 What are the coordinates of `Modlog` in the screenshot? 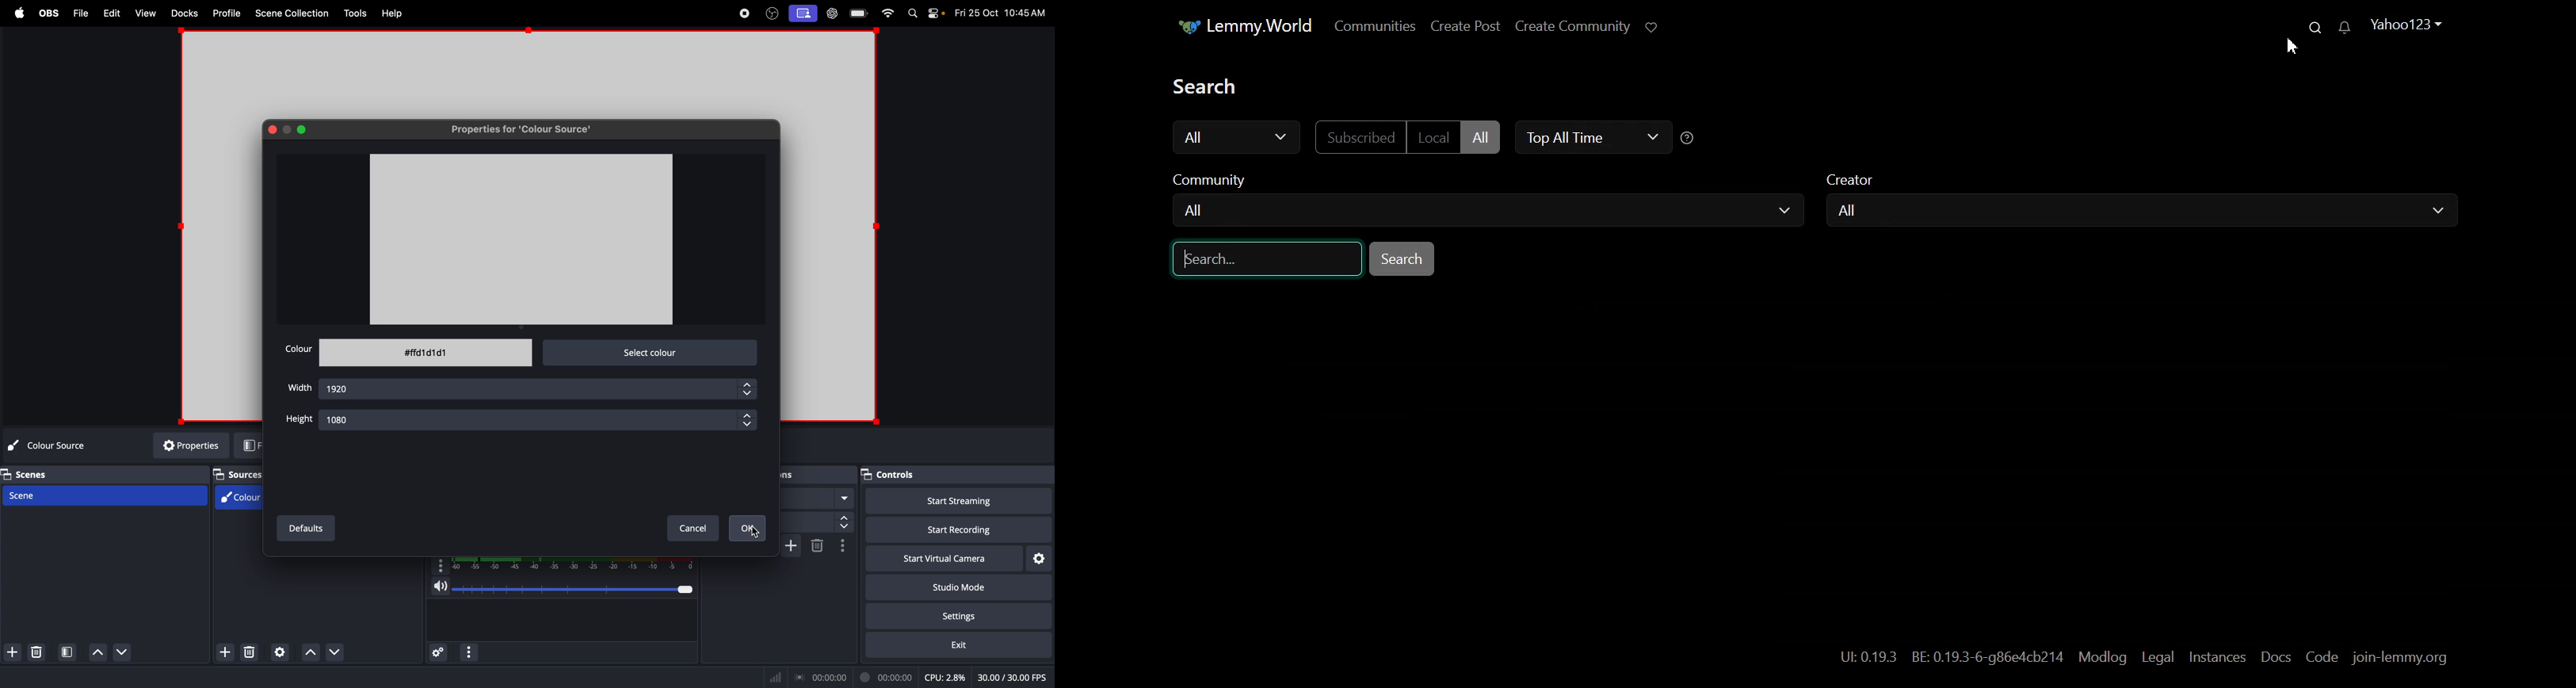 It's located at (2102, 655).